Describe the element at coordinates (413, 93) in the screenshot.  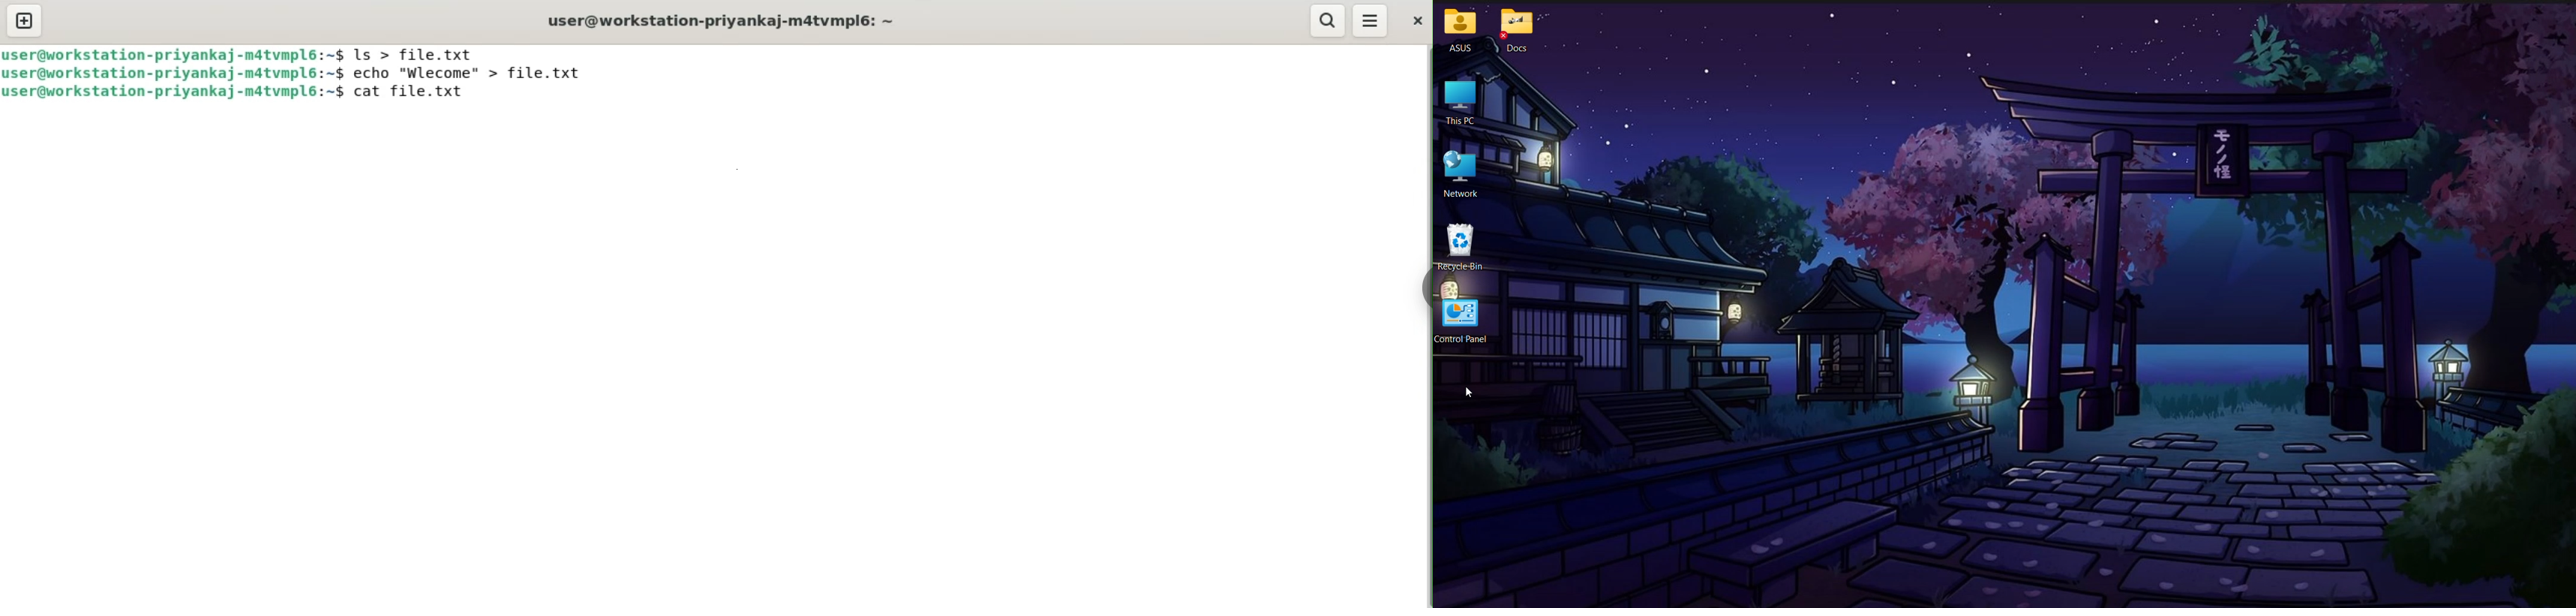
I see `cat file.txt` at that location.